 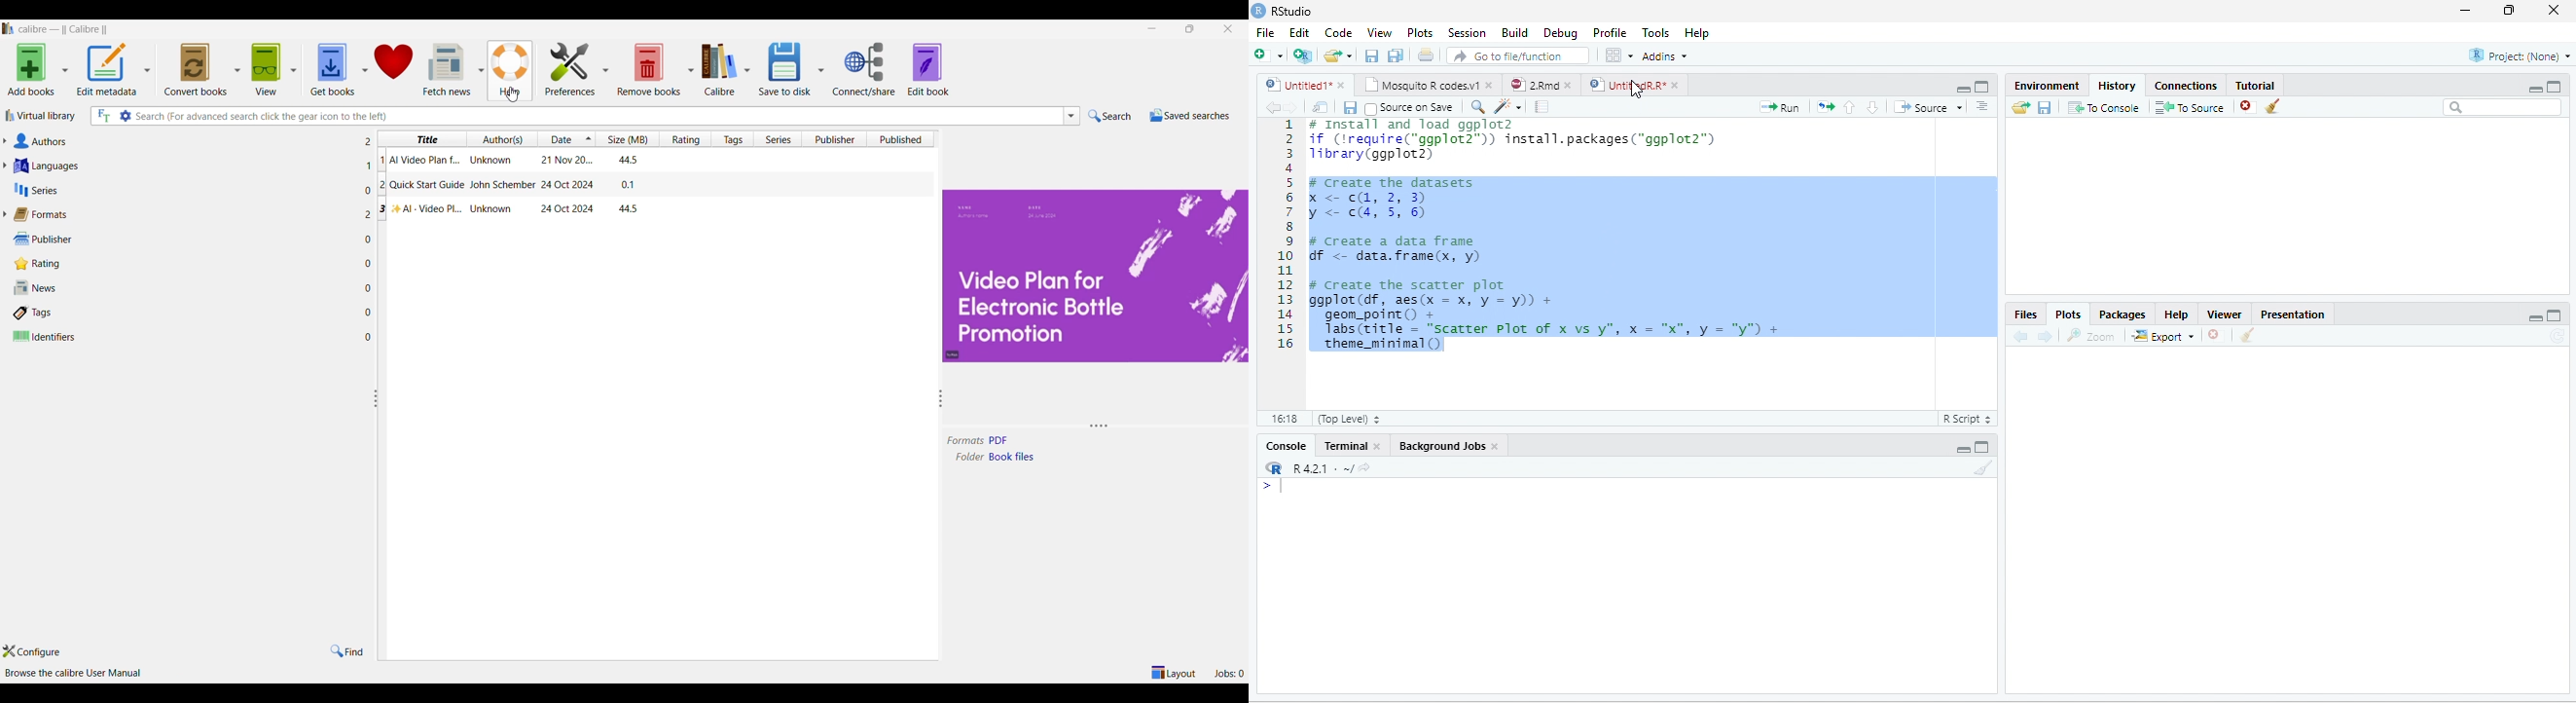 I want to click on Minimize, so click(x=2535, y=89).